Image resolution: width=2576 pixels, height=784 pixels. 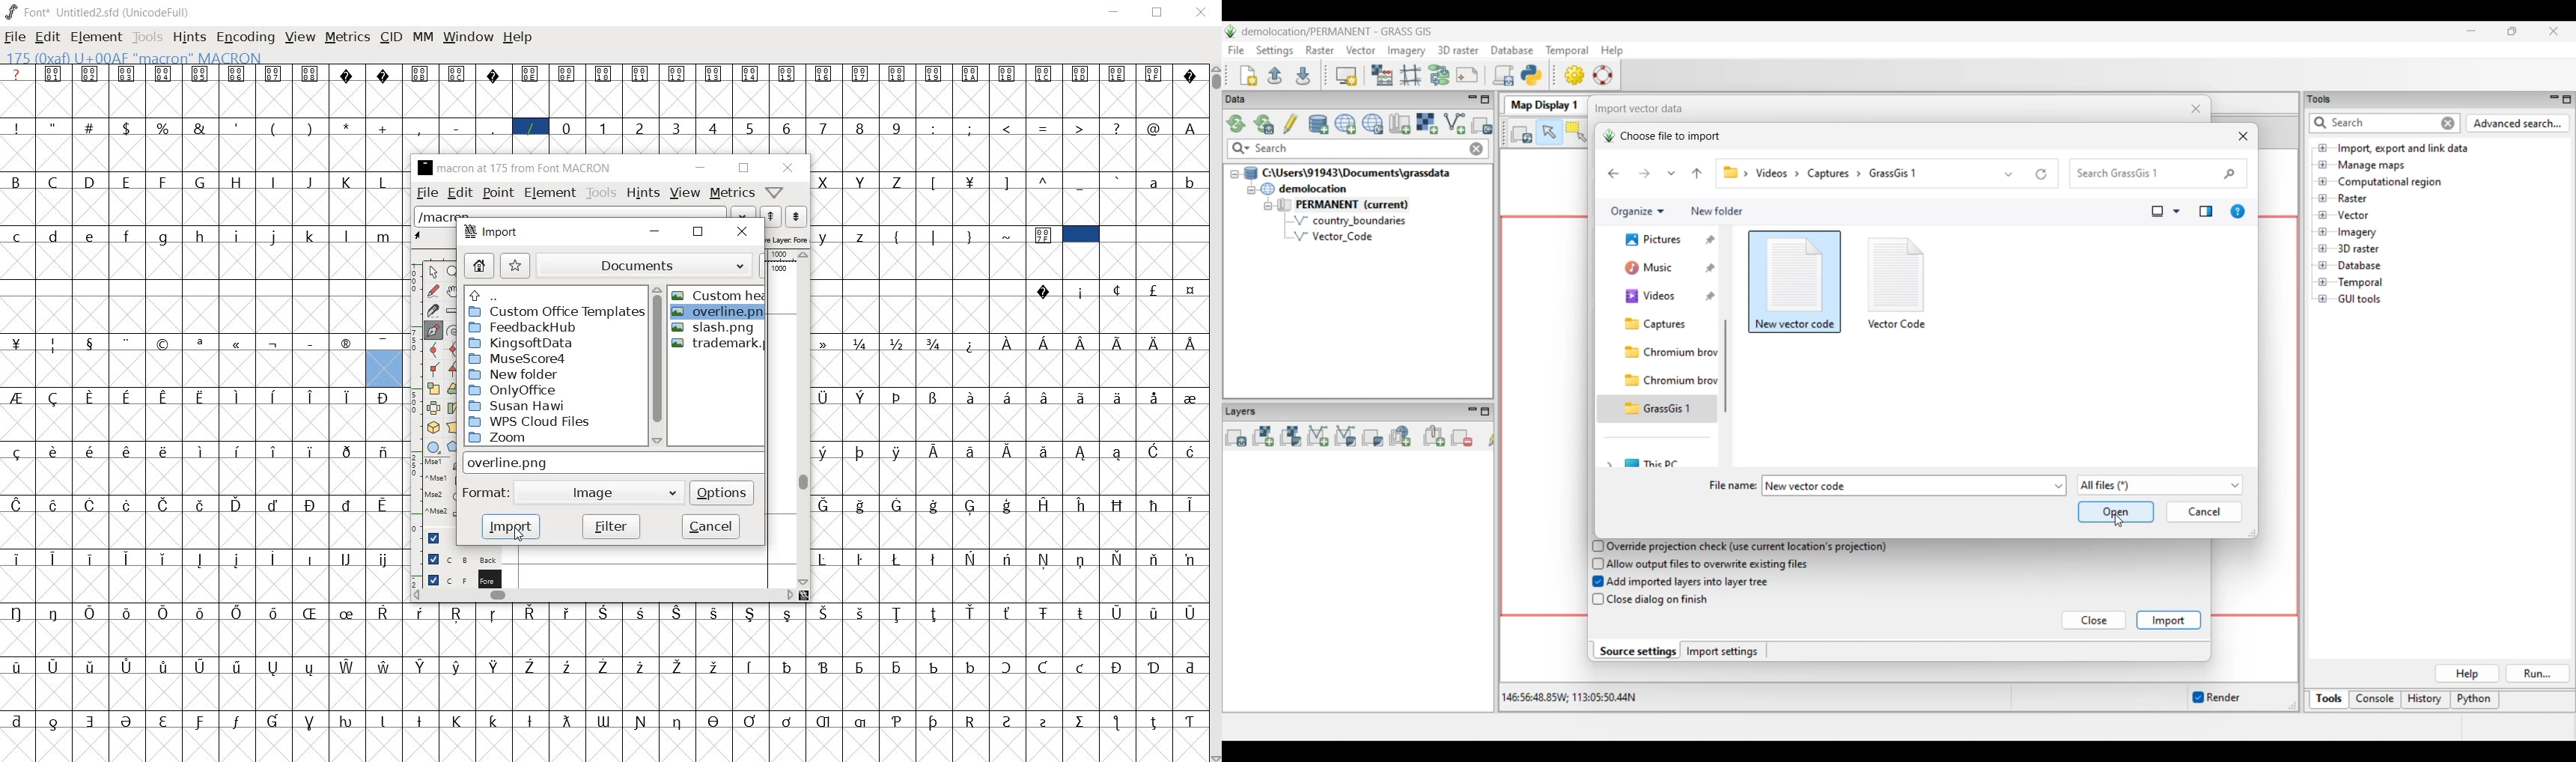 I want to click on Symbol, so click(x=1080, y=613).